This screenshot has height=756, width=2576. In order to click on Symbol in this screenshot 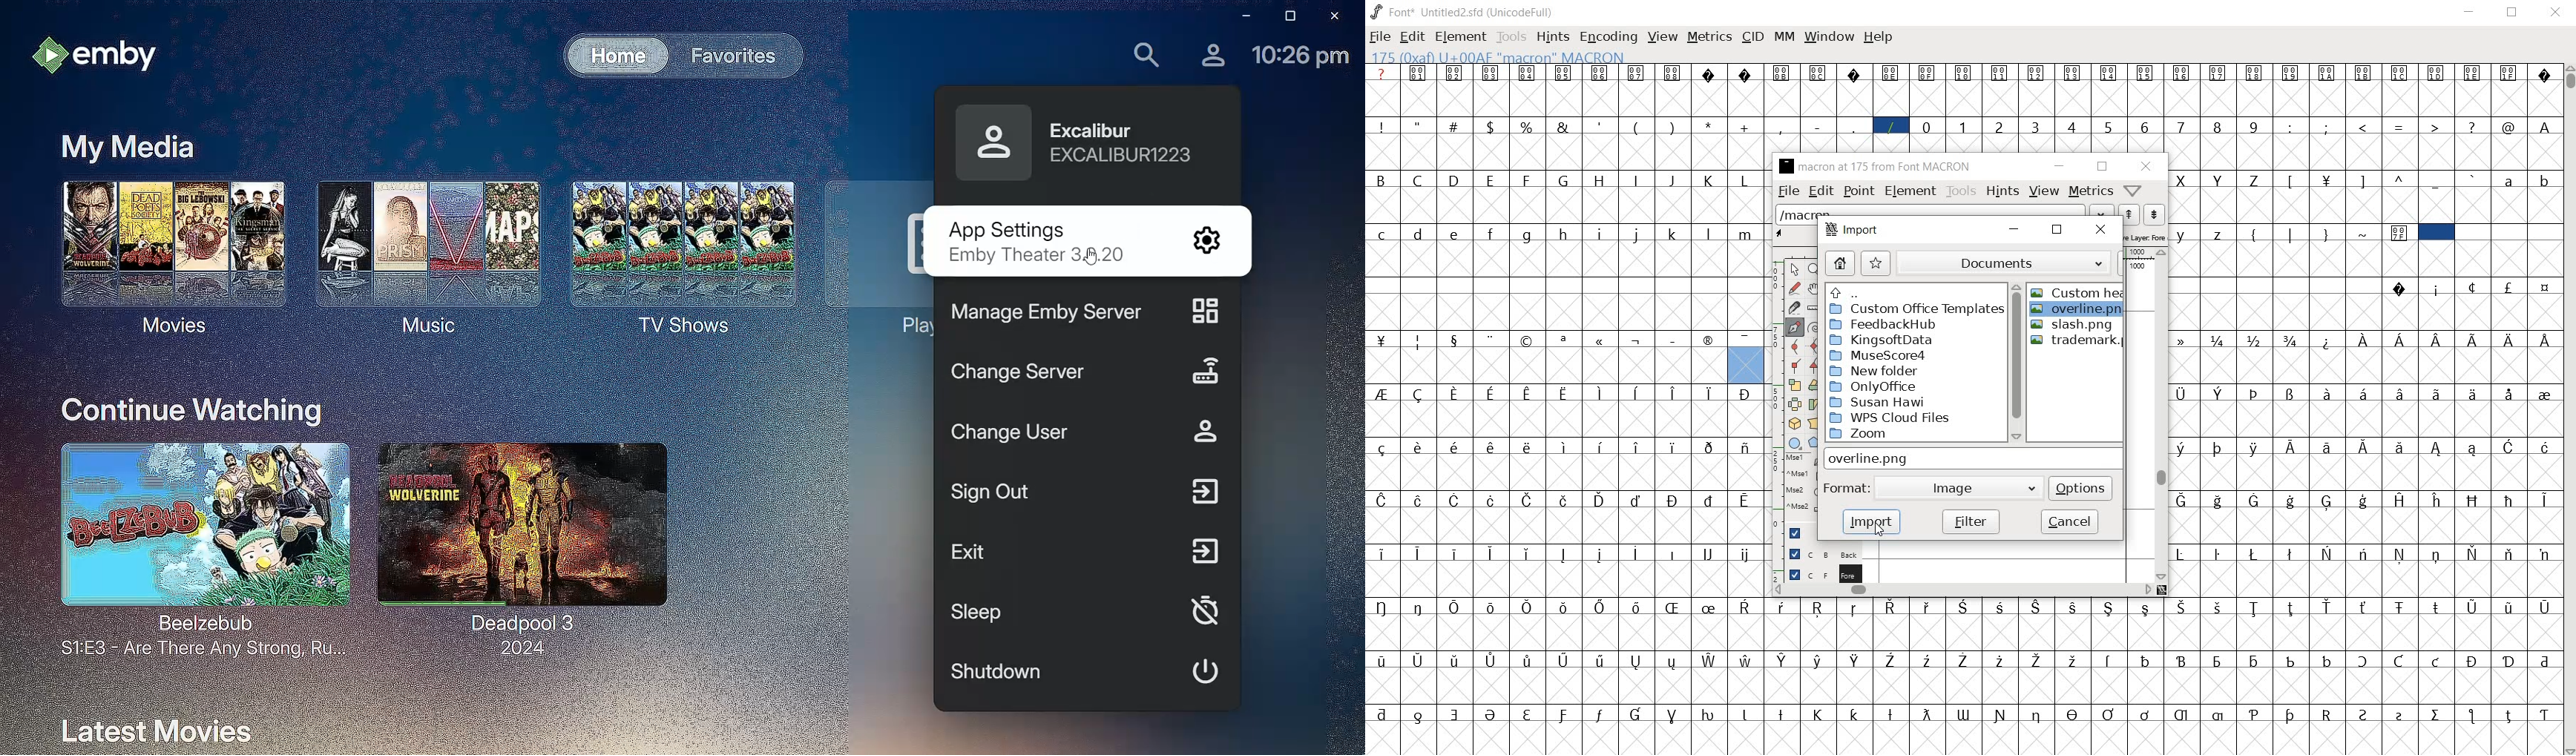, I will do `click(2000, 607)`.